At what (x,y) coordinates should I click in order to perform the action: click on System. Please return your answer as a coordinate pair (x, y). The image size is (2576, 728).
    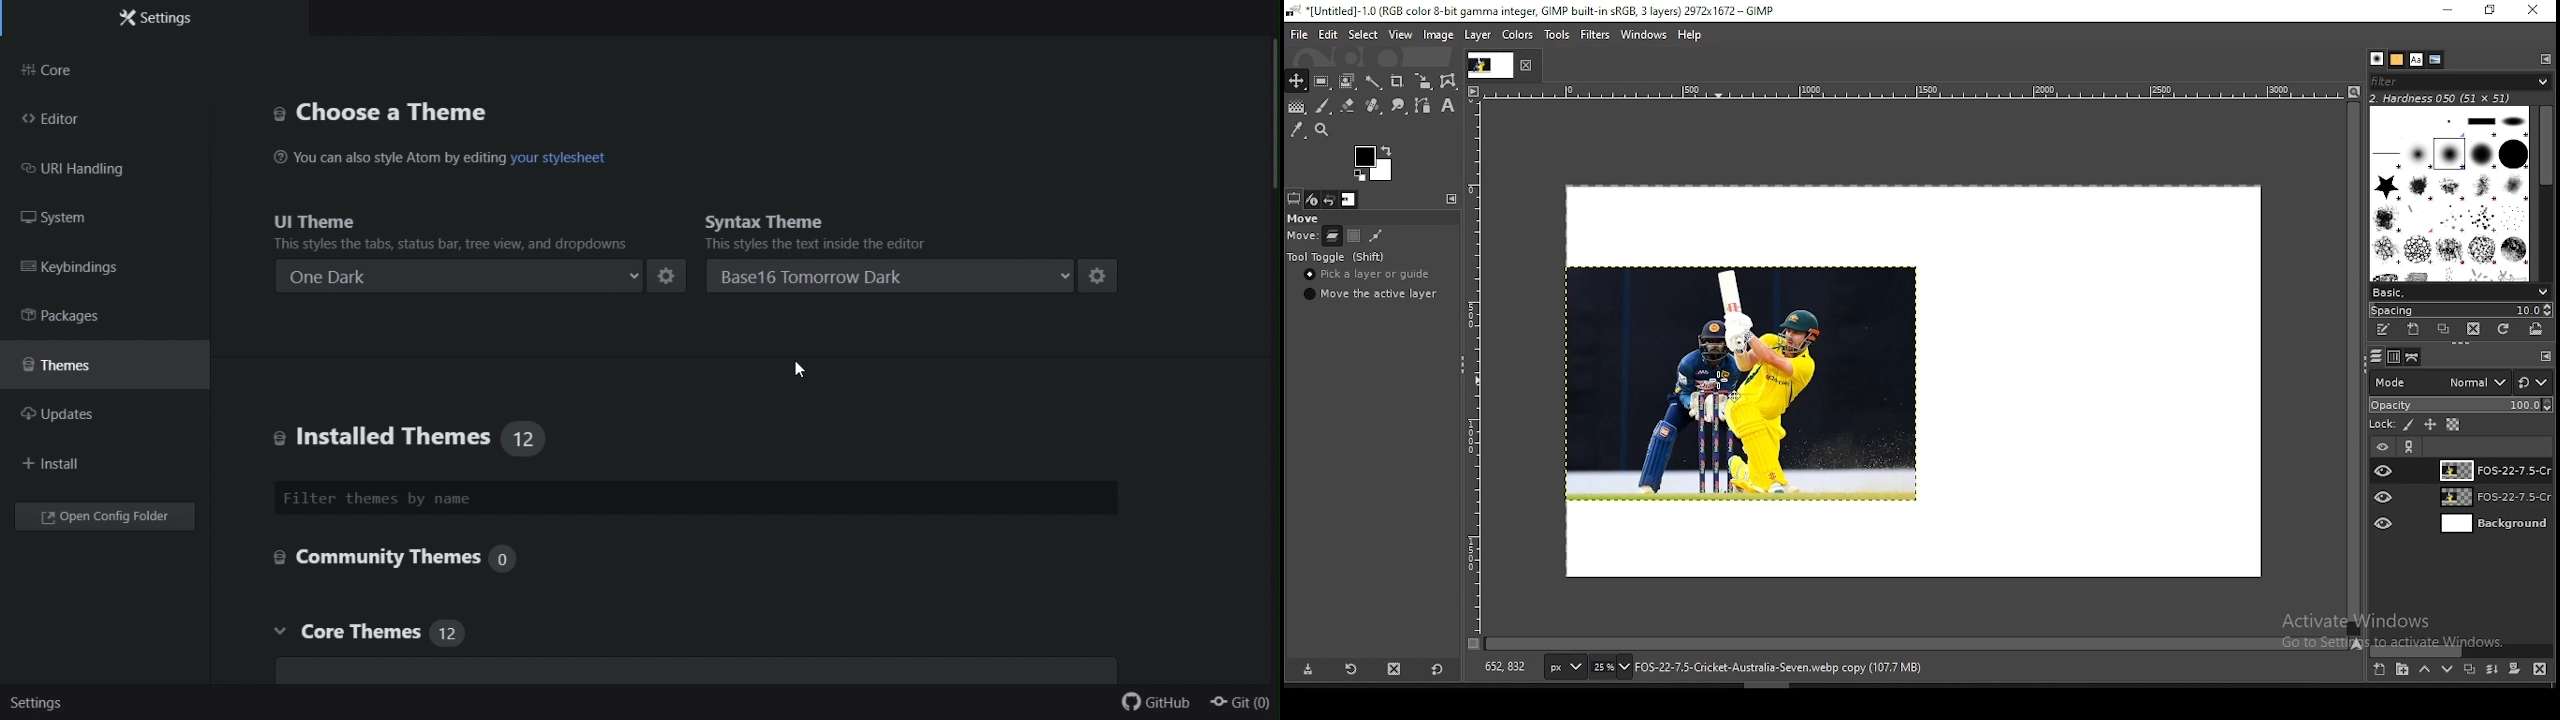
    Looking at the image, I should click on (75, 222).